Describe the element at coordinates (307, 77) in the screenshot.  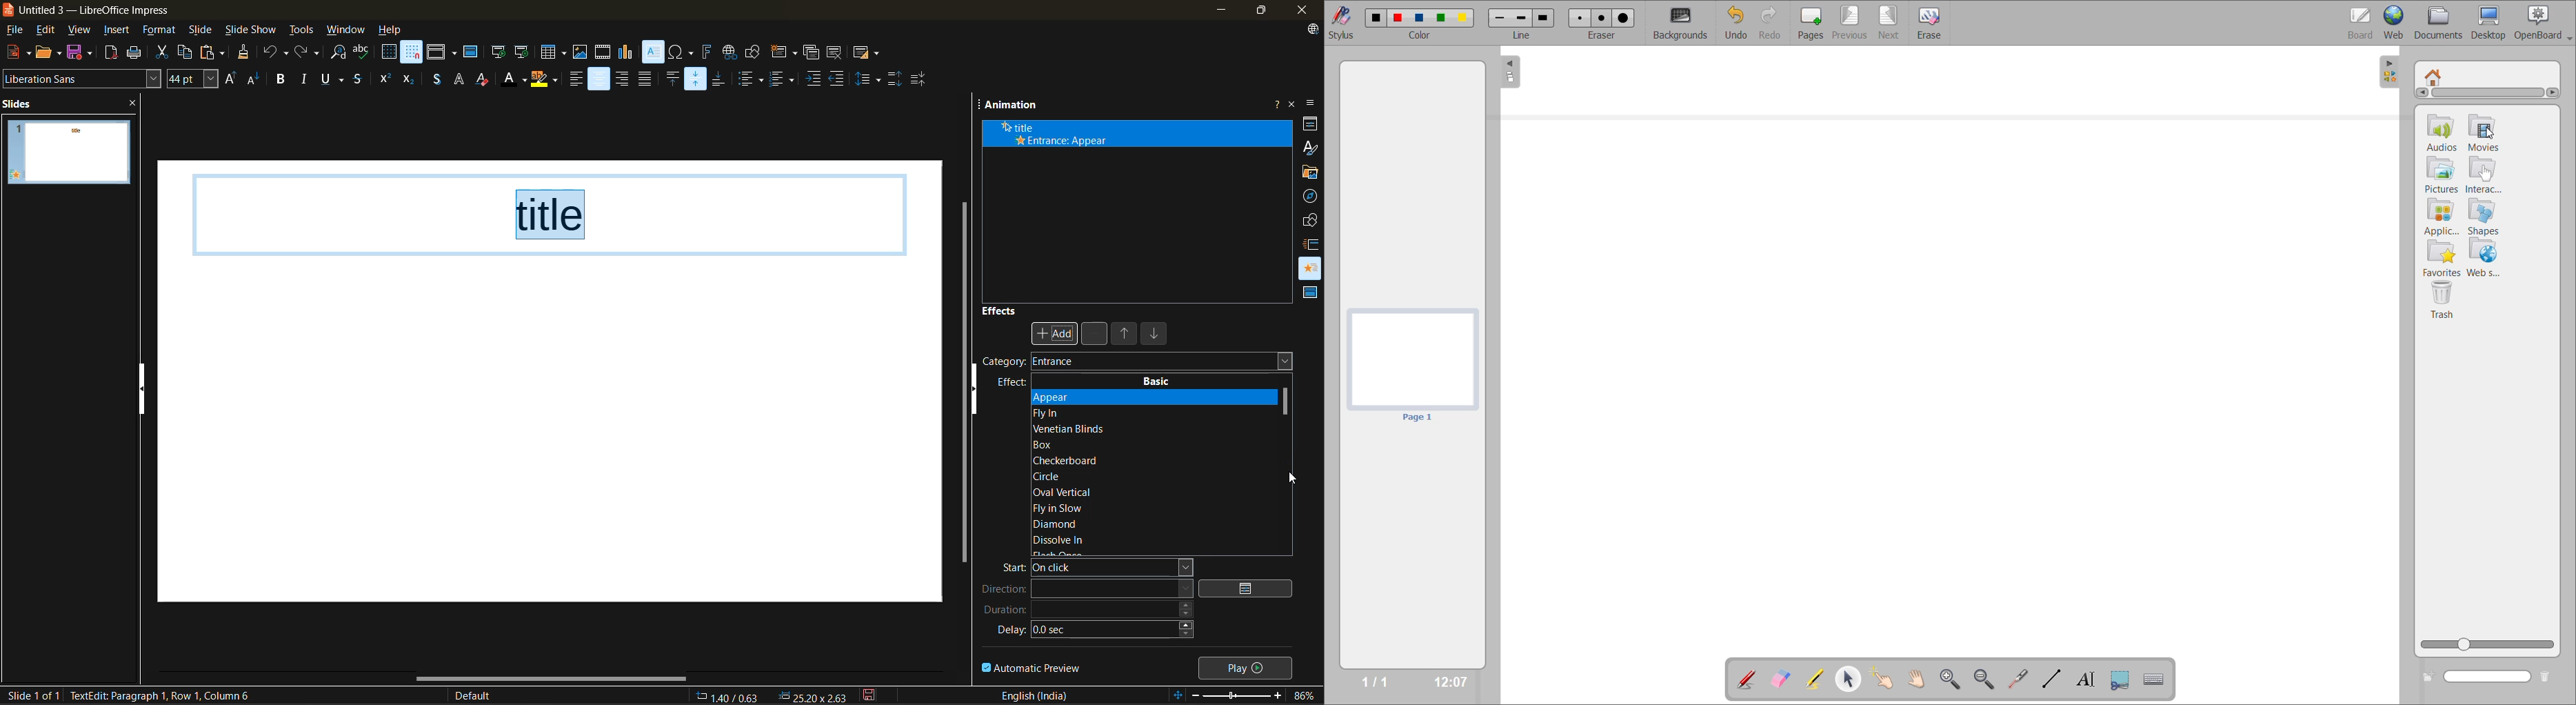
I see `italic` at that location.